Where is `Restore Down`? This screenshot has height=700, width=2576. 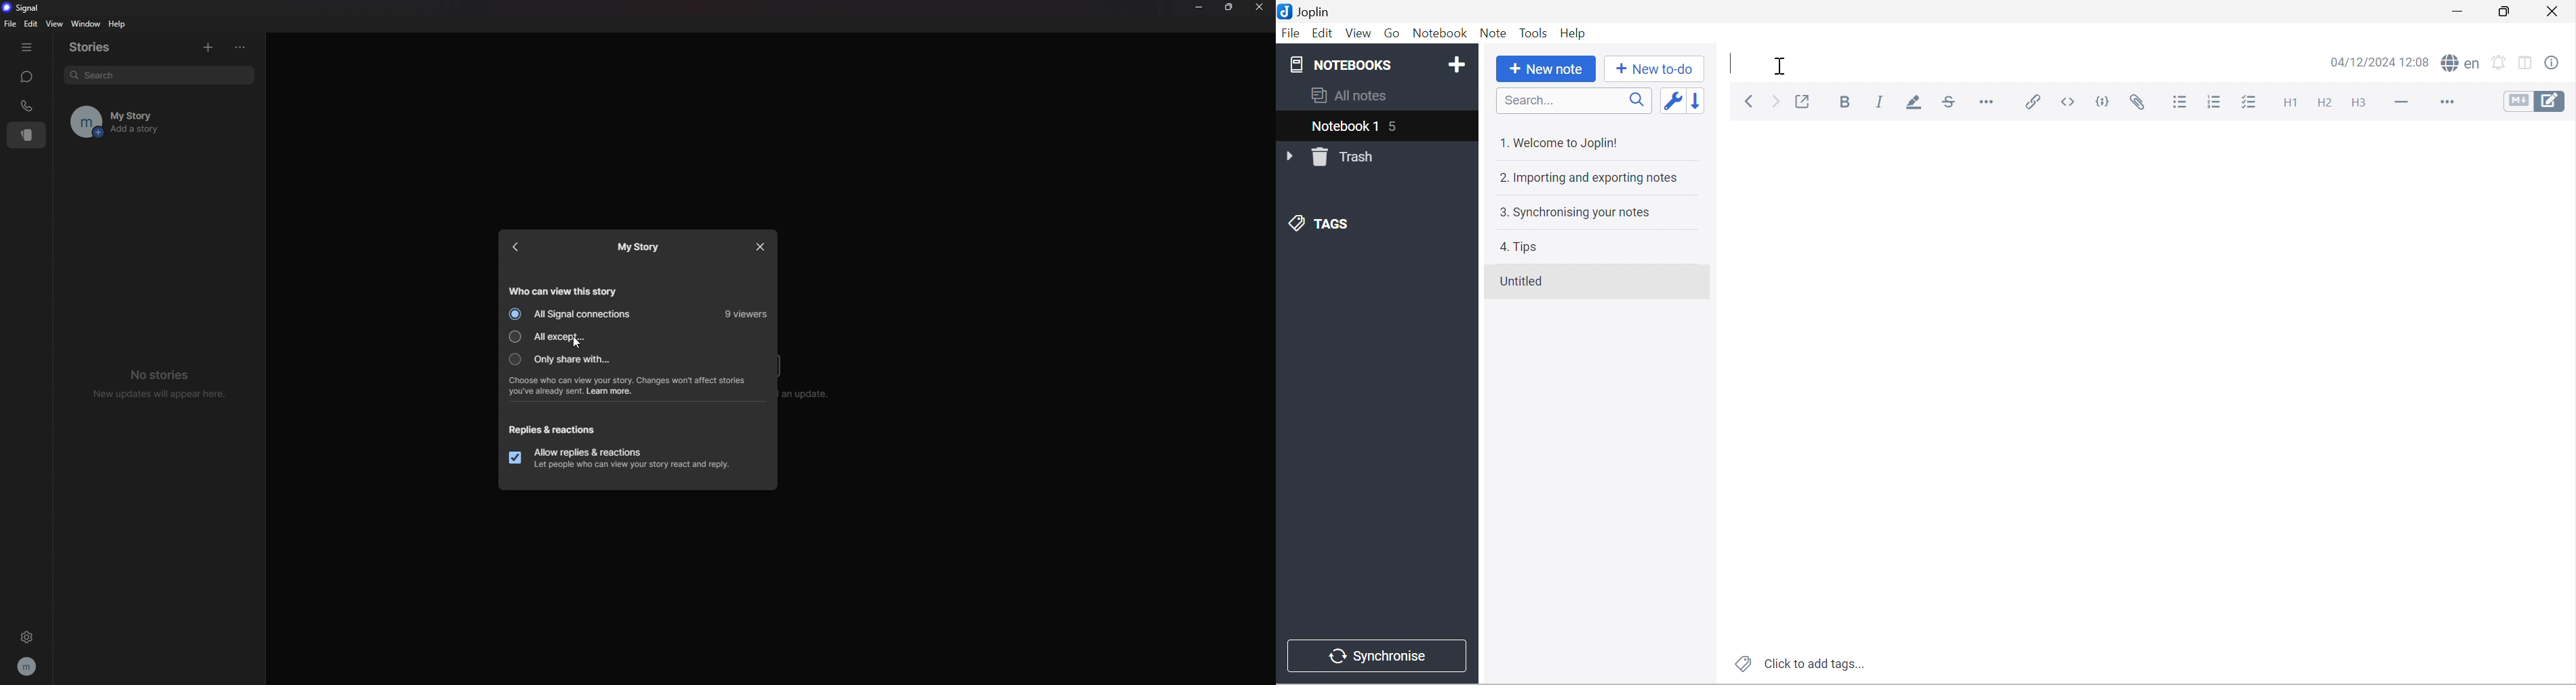
Restore Down is located at coordinates (2508, 12).